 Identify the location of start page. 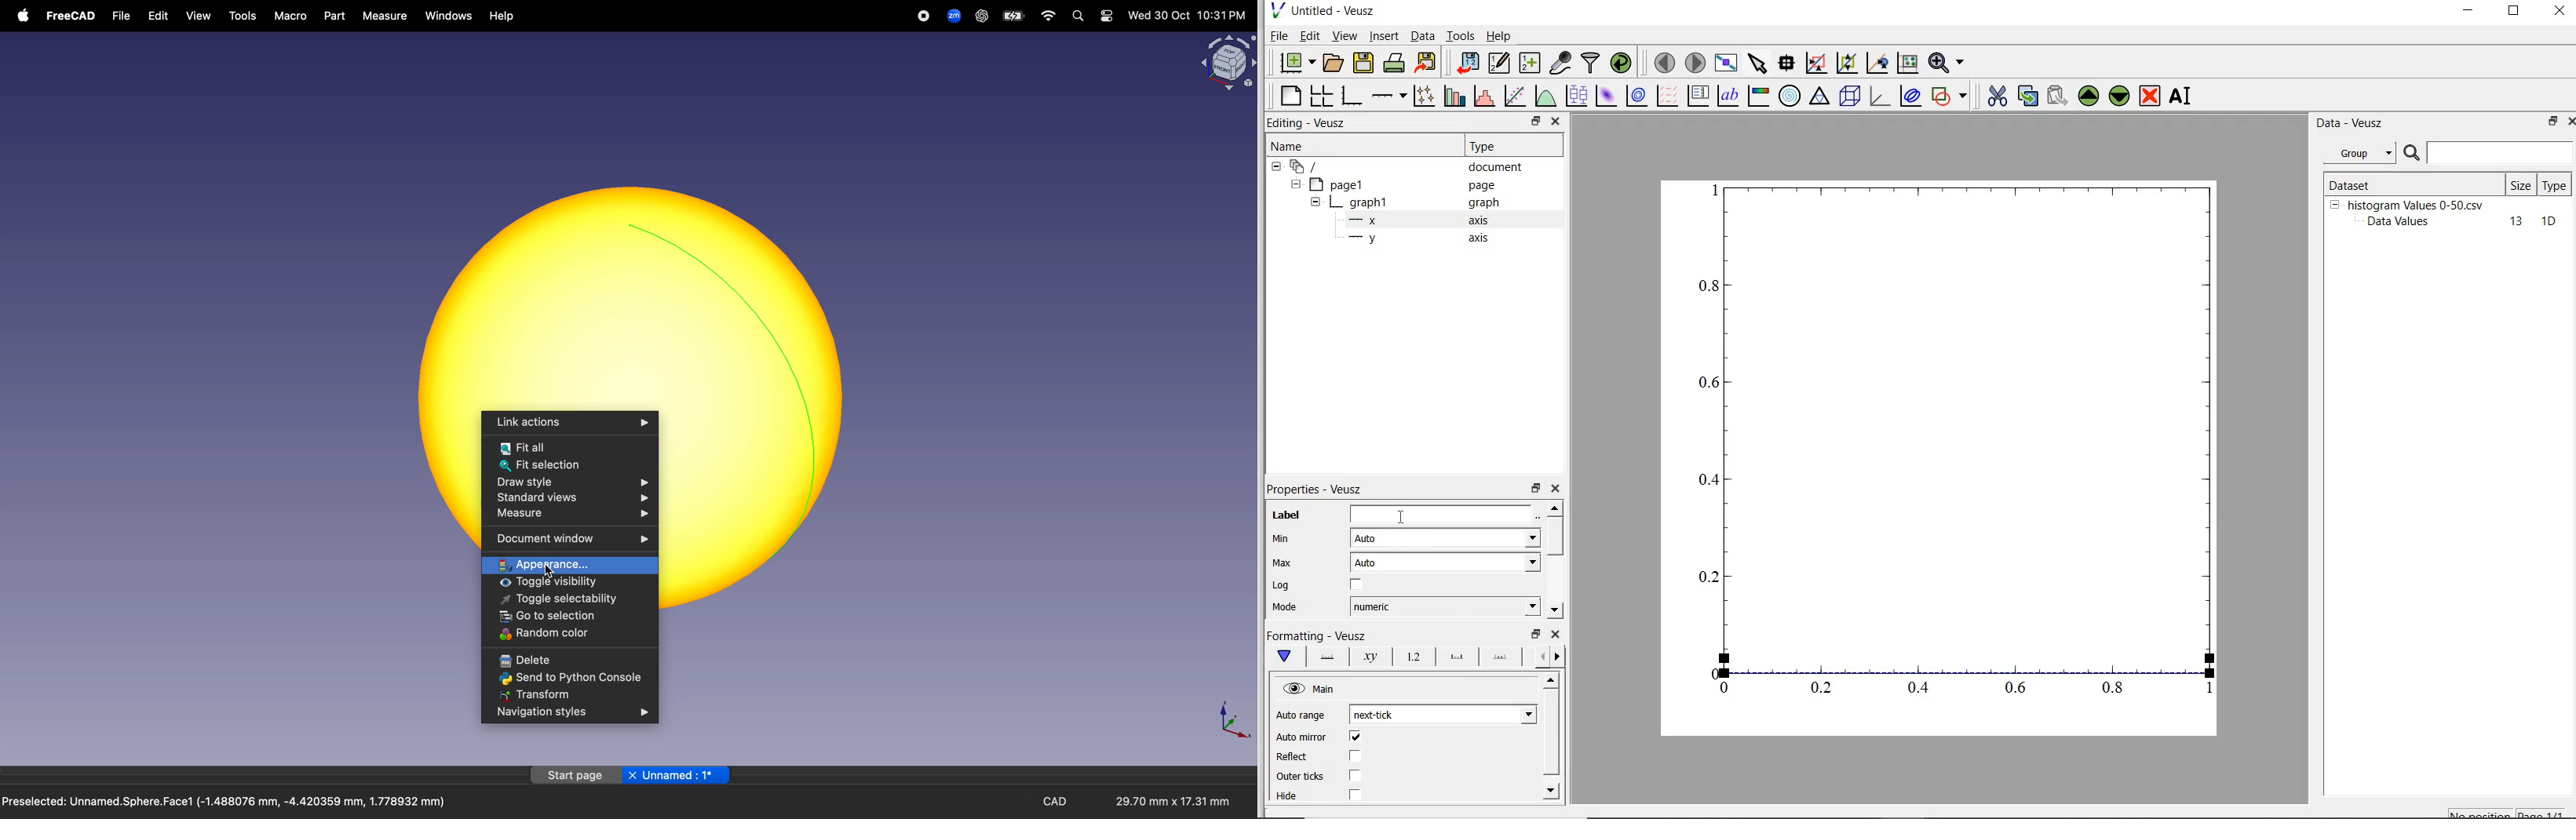
(576, 774).